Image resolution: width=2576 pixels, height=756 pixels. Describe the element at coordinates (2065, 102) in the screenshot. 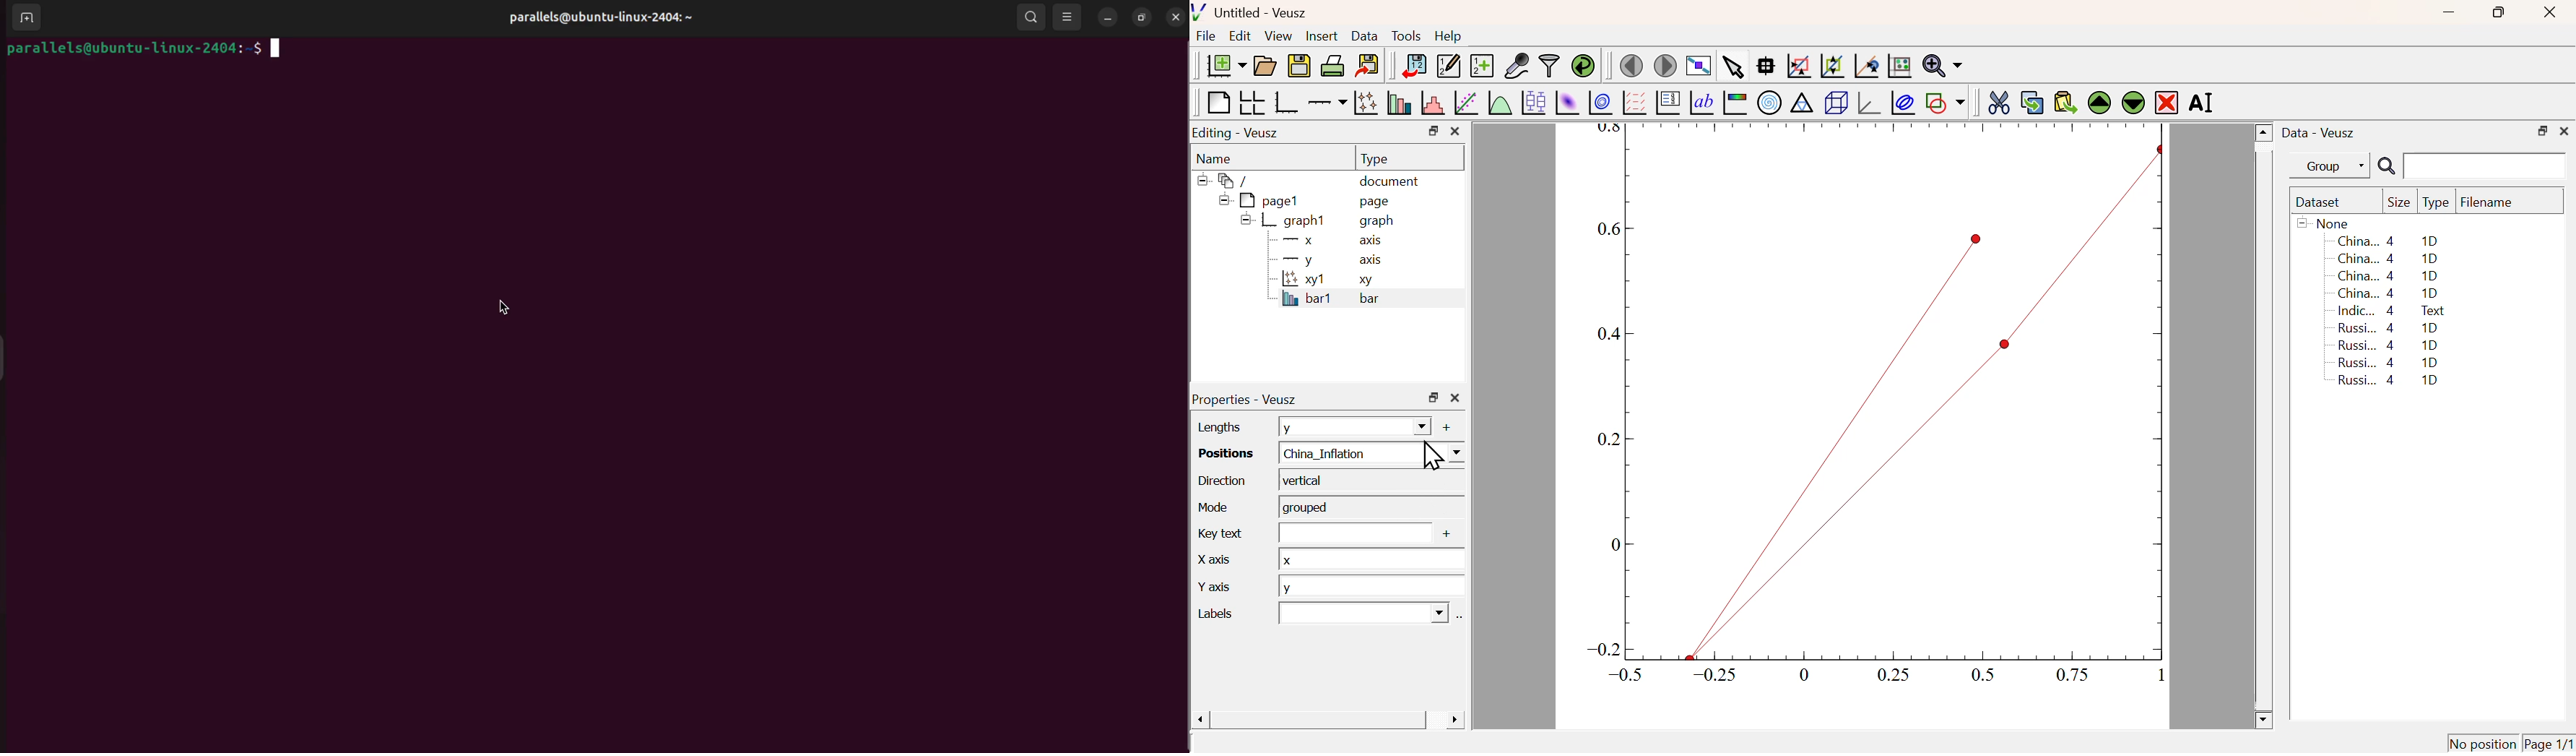

I see `Paste from Clipboard` at that location.